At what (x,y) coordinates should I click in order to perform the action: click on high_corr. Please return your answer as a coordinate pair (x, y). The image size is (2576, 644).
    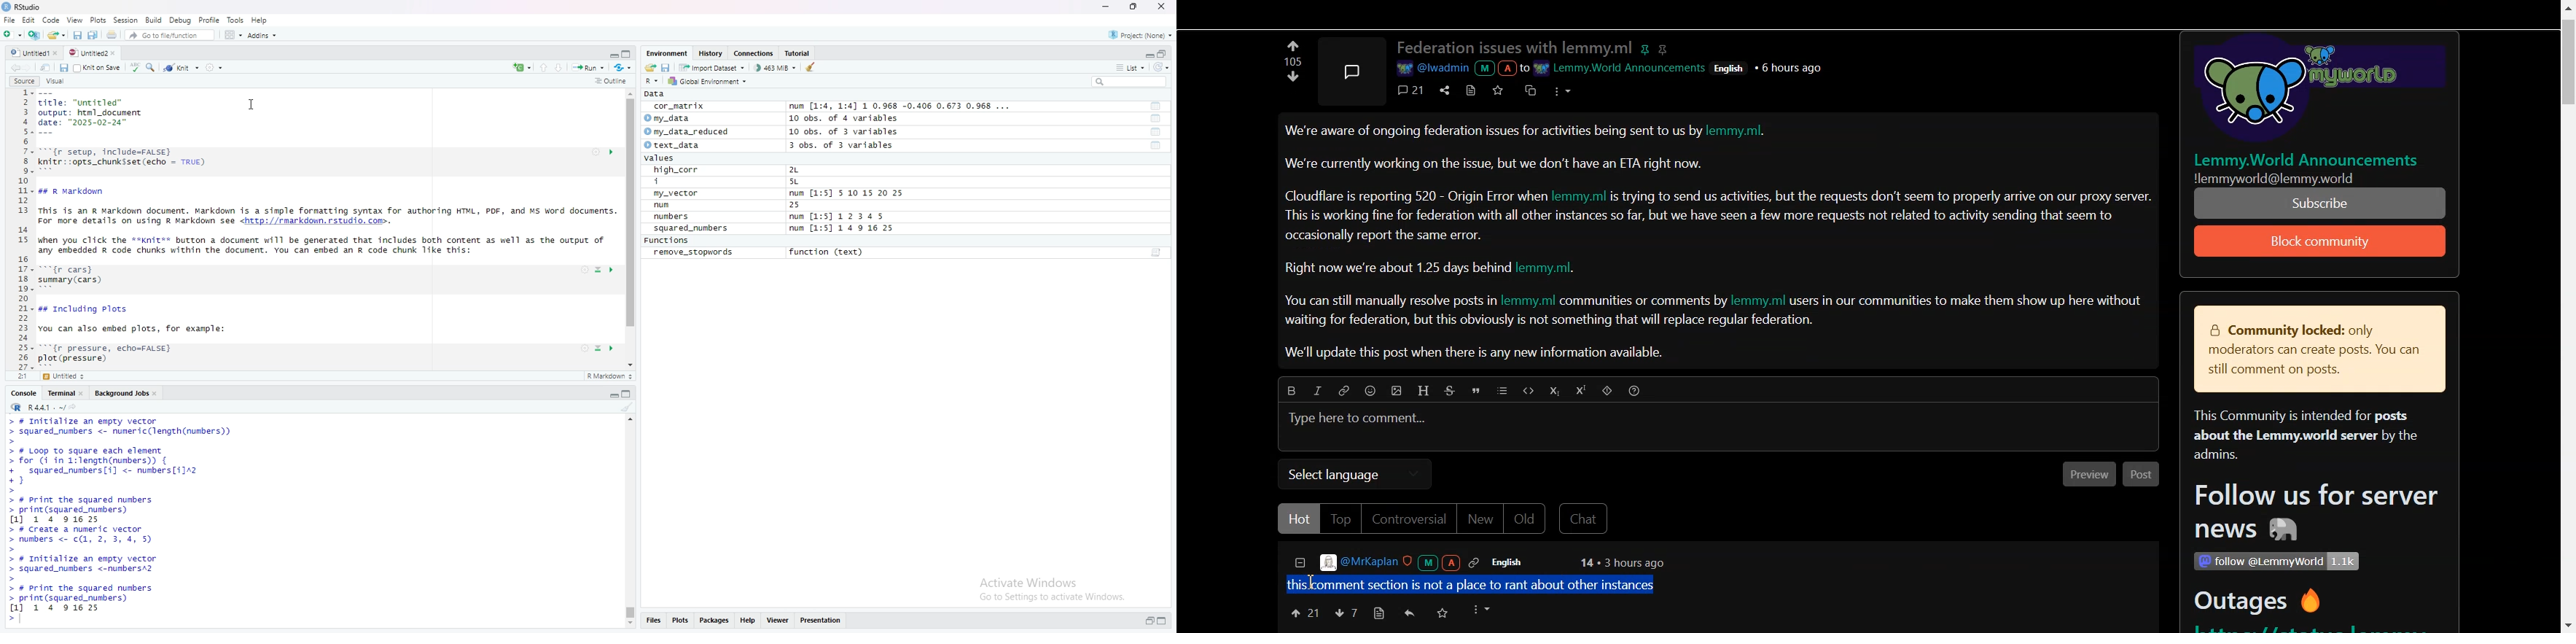
    Looking at the image, I should click on (675, 169).